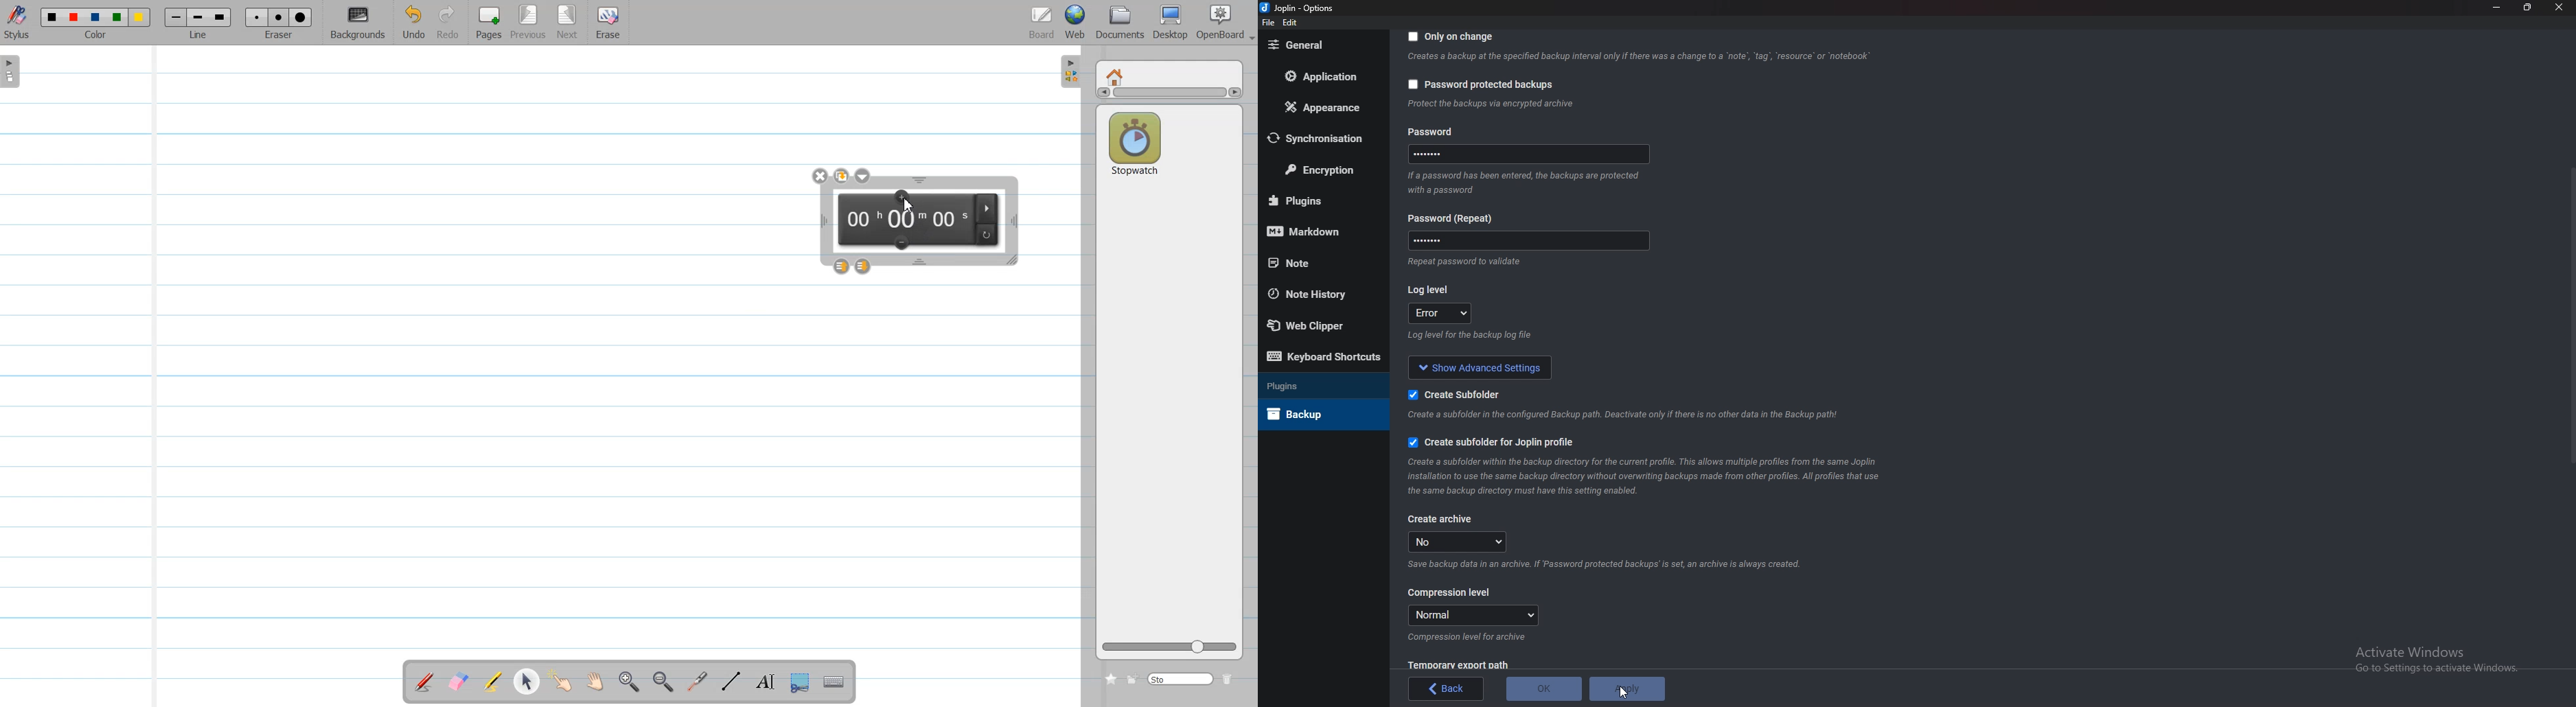 Image resolution: width=2576 pixels, height=728 pixels. Describe the element at coordinates (2572, 315) in the screenshot. I see `Scroll bar` at that location.